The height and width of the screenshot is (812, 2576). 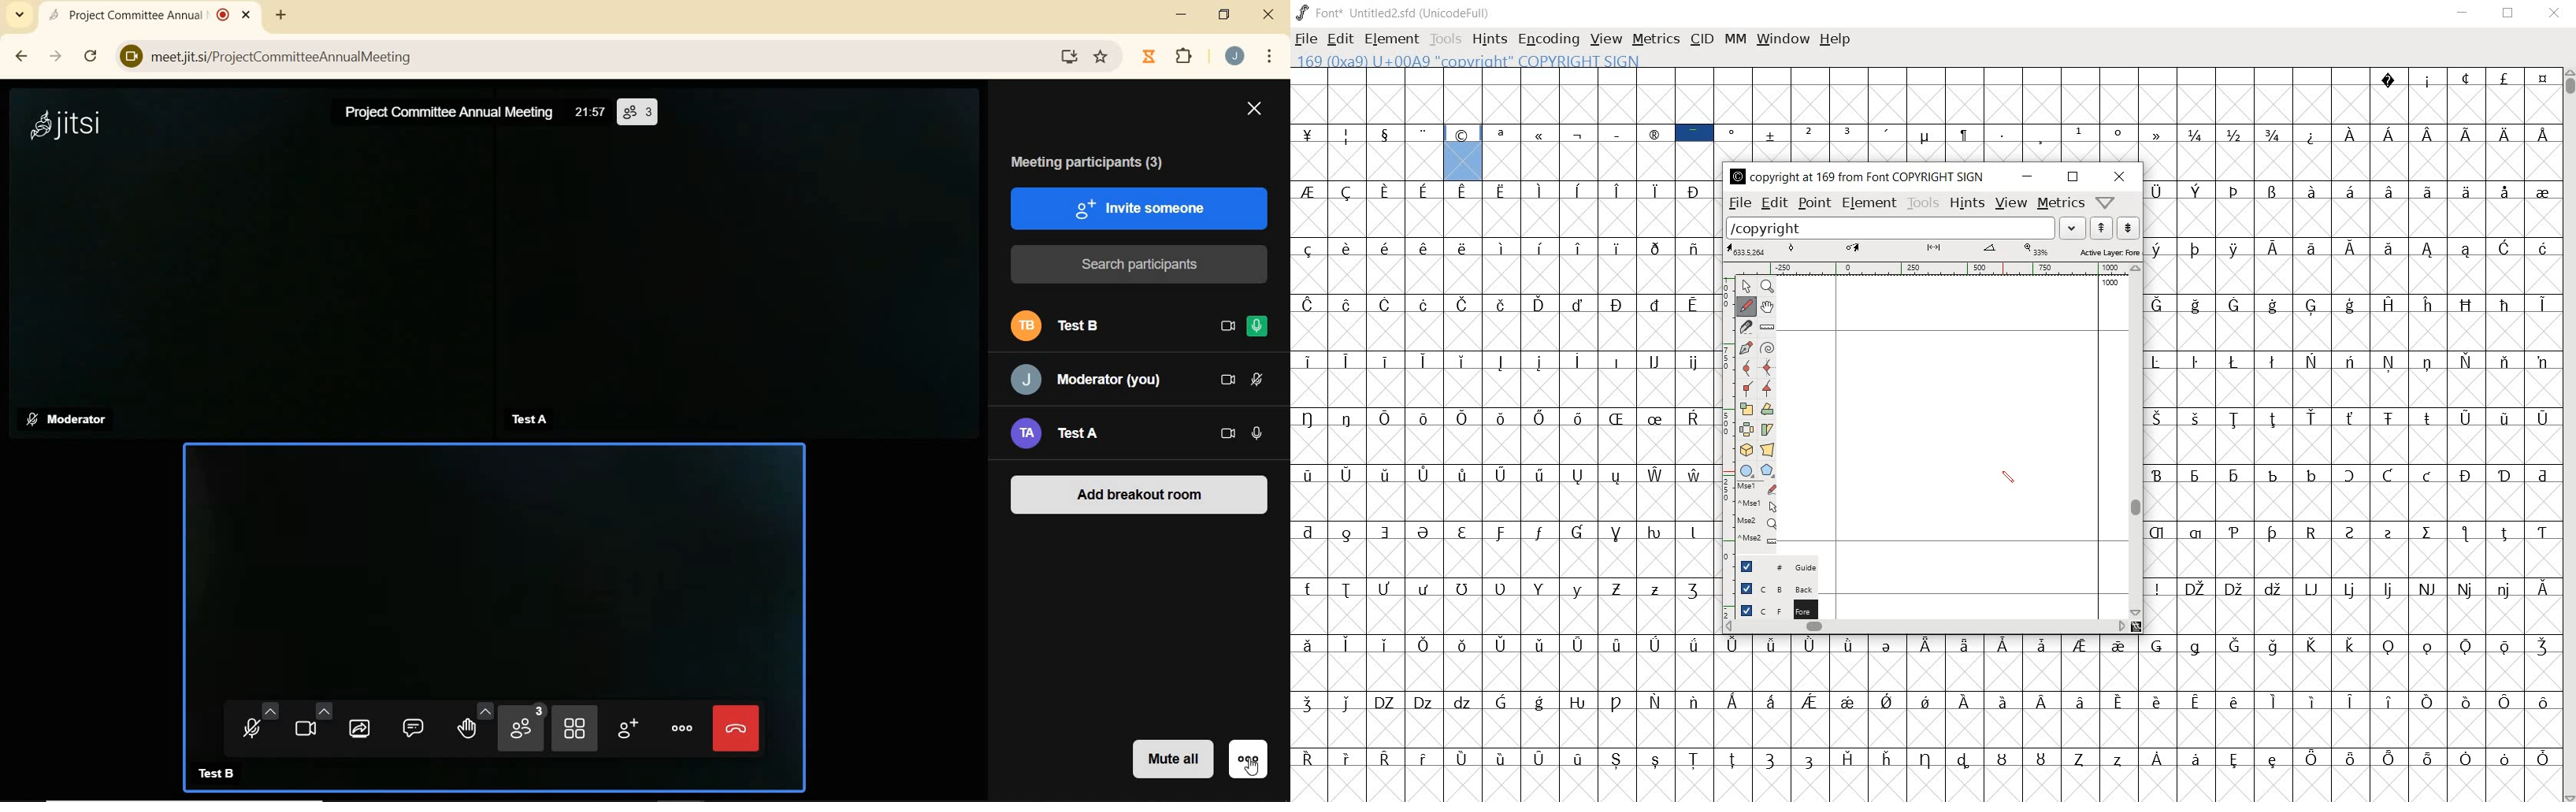 What do you see at coordinates (1739, 203) in the screenshot?
I see `file` at bounding box center [1739, 203].